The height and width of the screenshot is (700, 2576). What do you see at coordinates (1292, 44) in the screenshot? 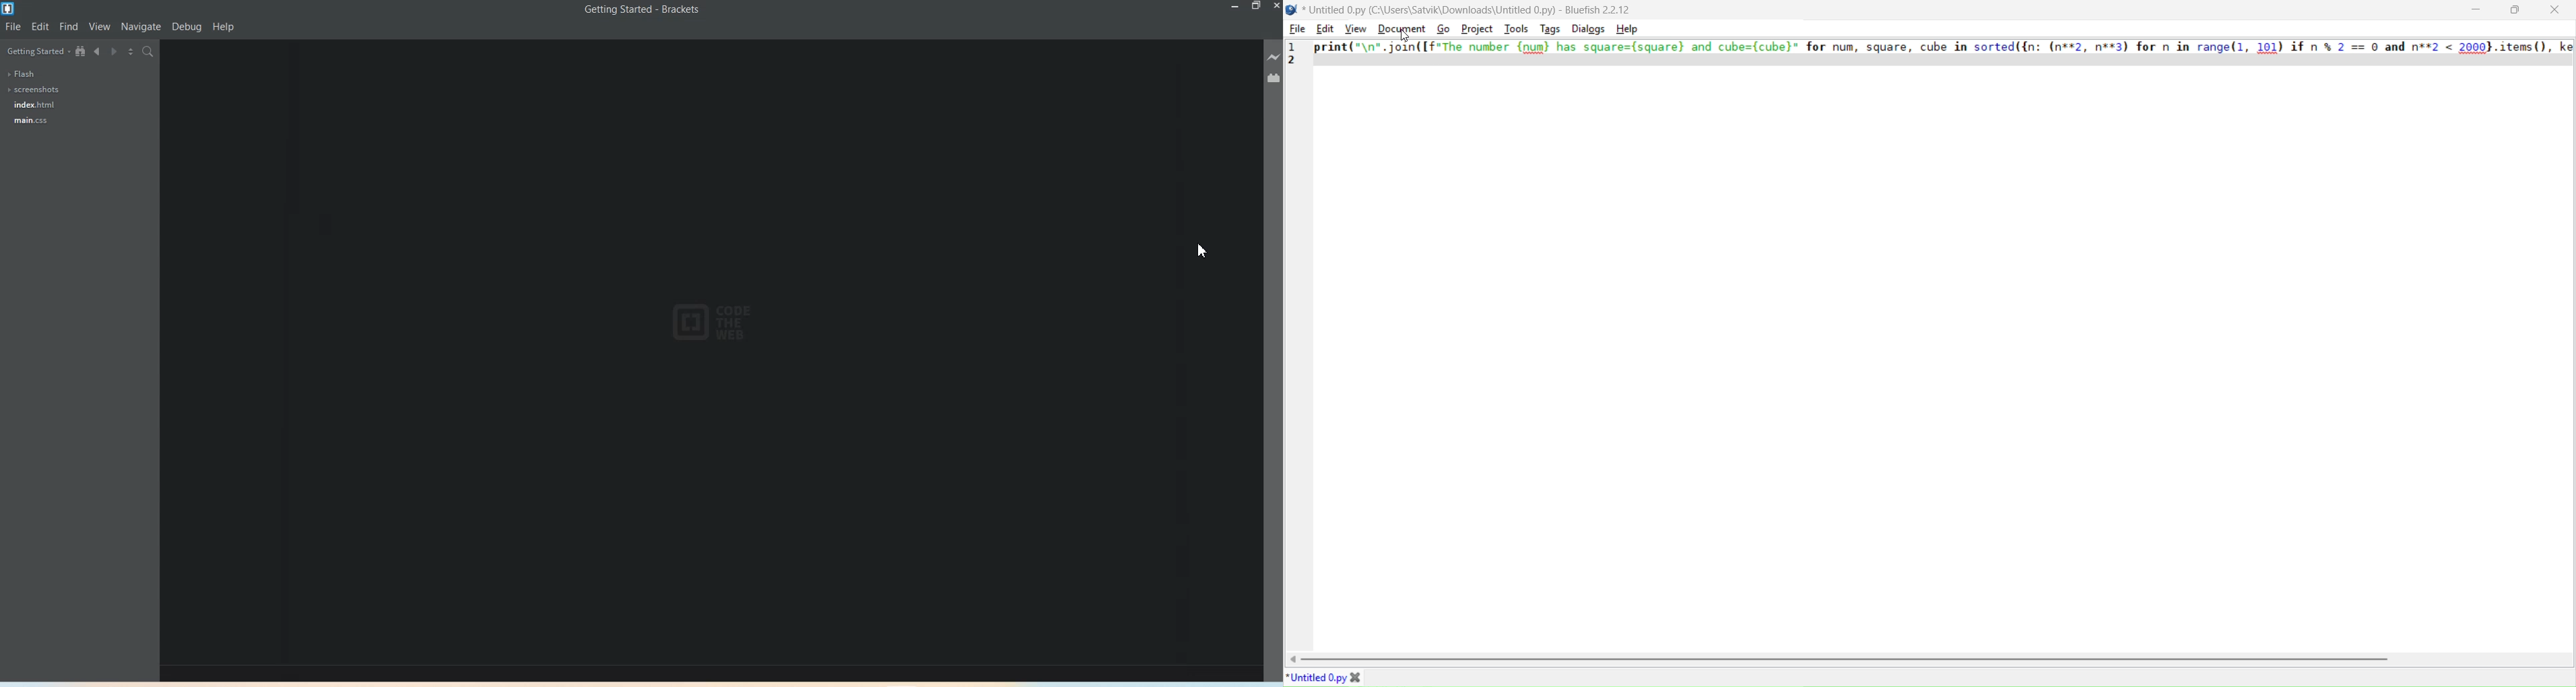
I see `line number 1` at bounding box center [1292, 44].